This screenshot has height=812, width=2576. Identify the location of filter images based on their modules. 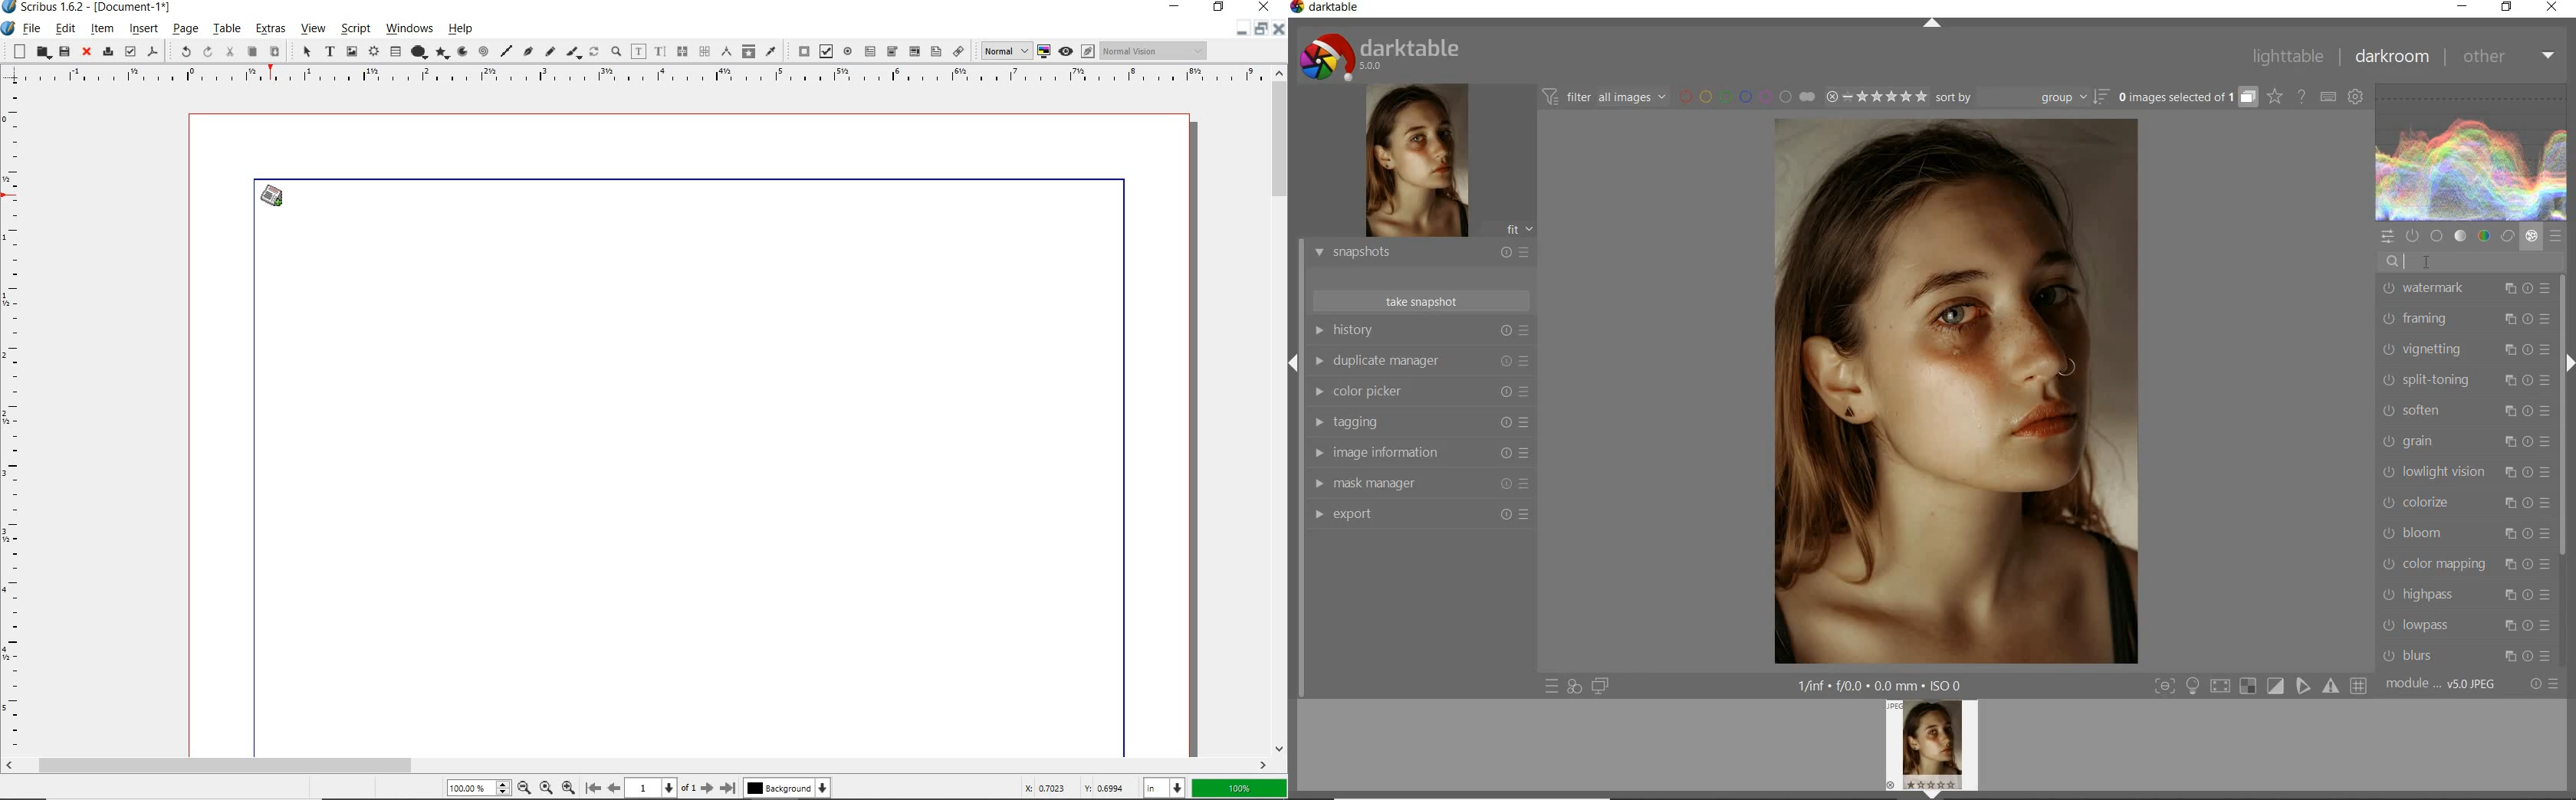
(1602, 96).